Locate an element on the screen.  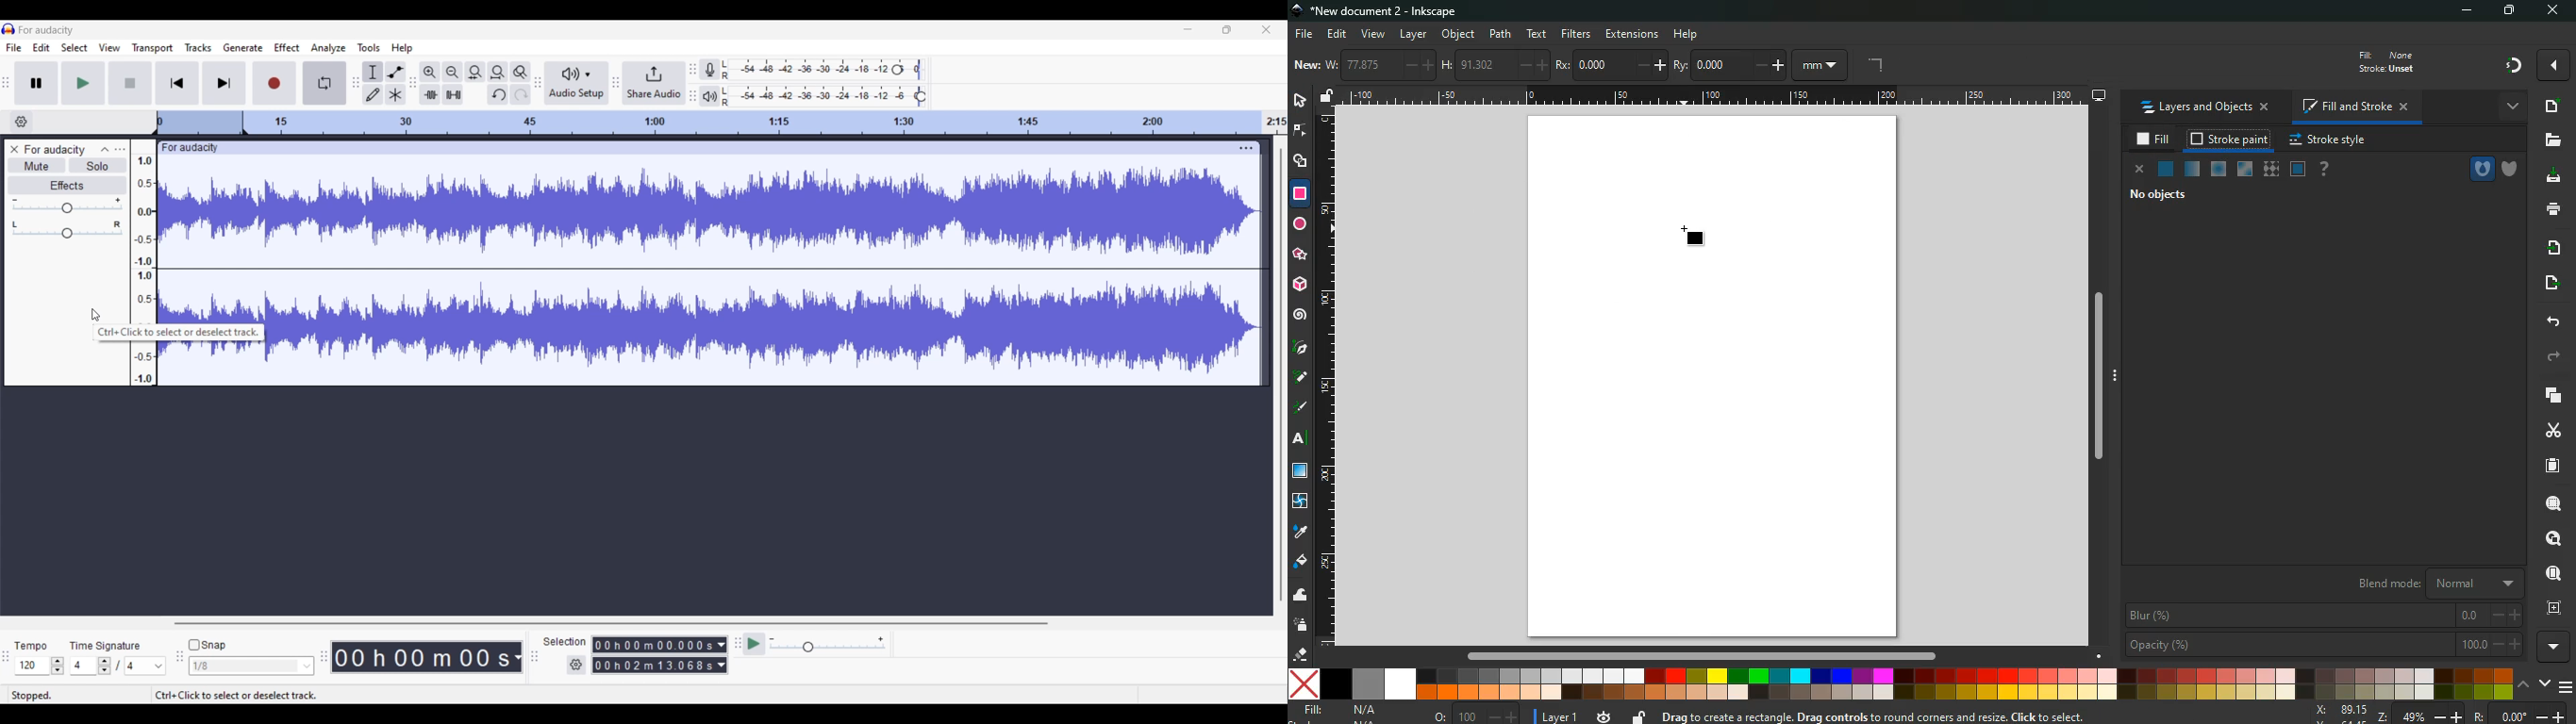
Description of current selection is located at coordinates (243, 696).